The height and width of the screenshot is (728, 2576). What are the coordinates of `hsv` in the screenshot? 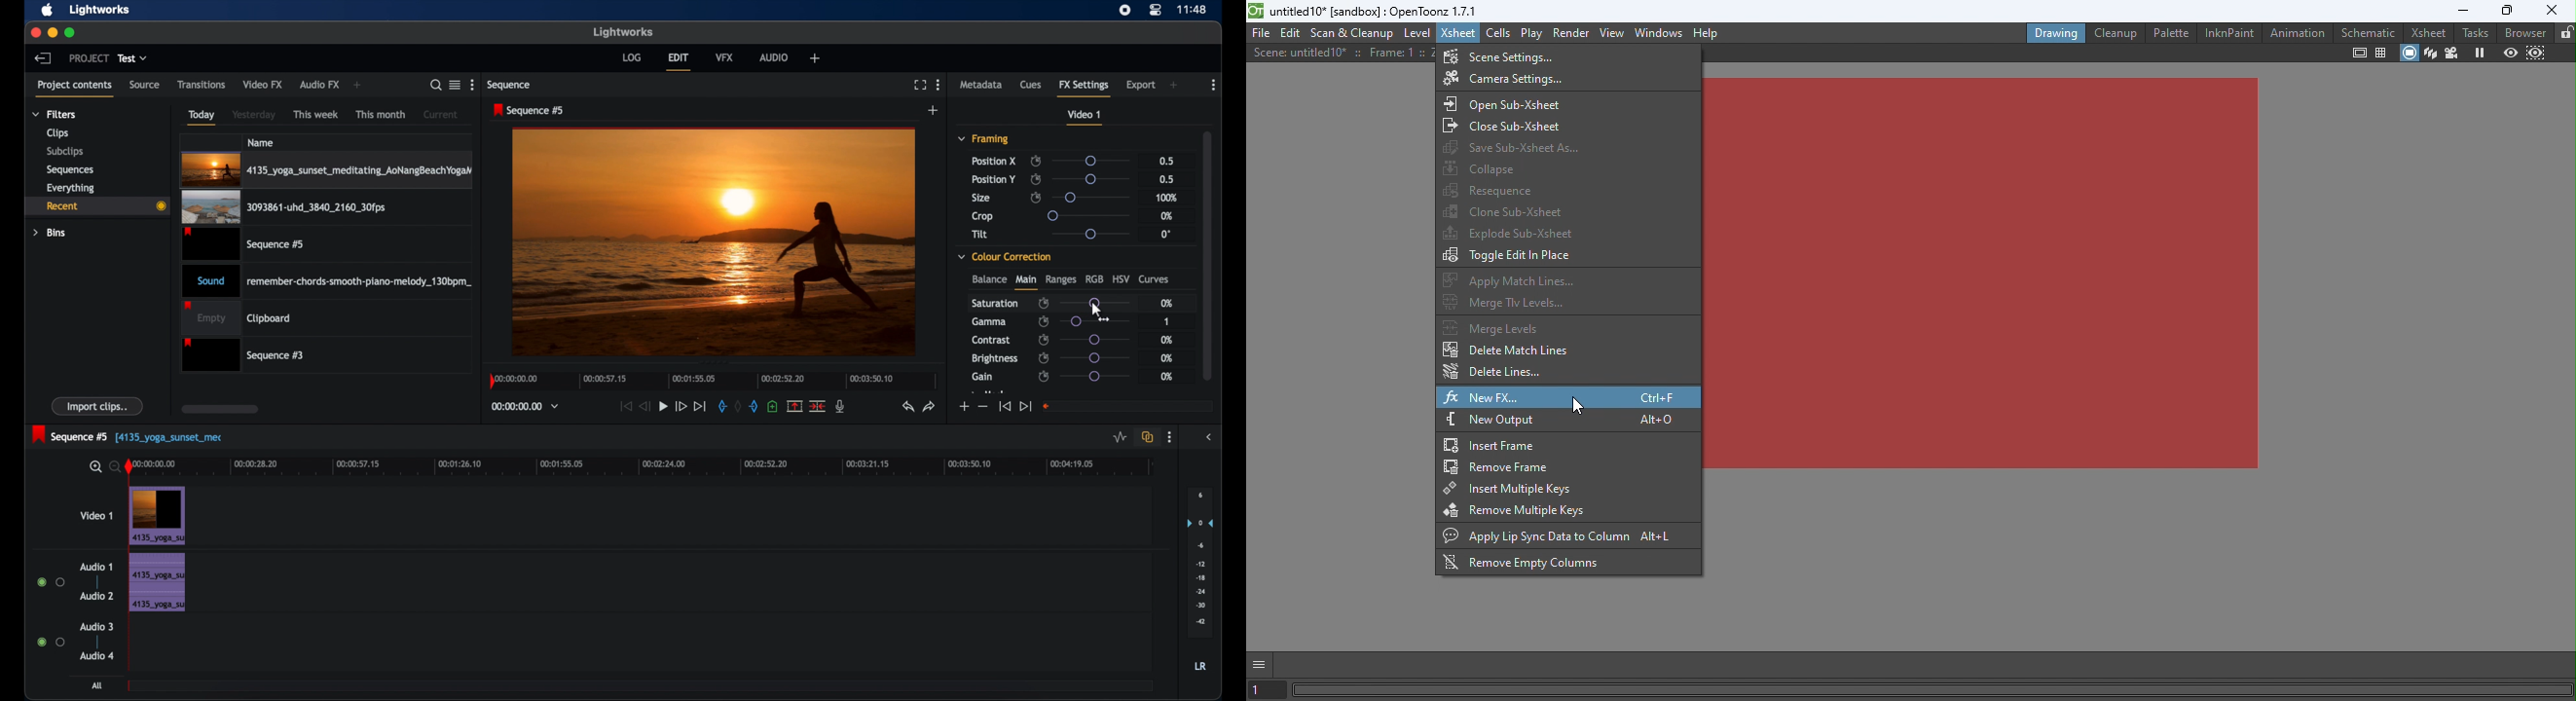 It's located at (1121, 278).